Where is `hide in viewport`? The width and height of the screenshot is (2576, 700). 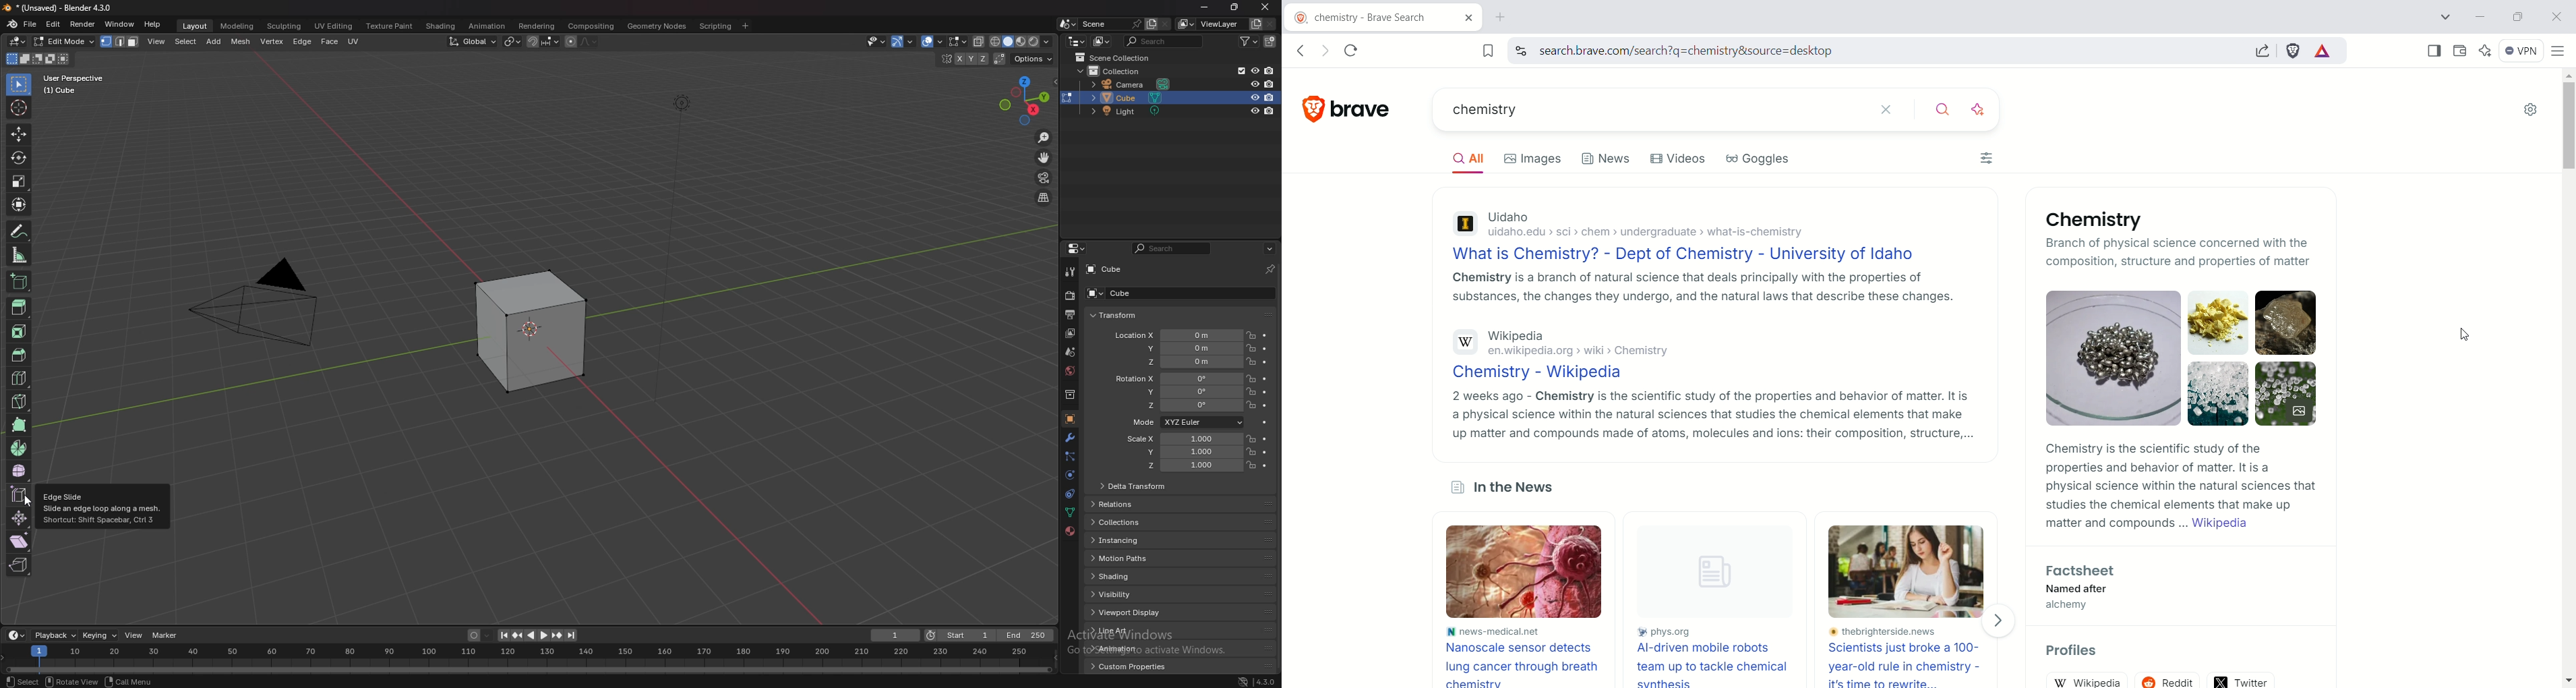
hide in viewport is located at coordinates (1253, 111).